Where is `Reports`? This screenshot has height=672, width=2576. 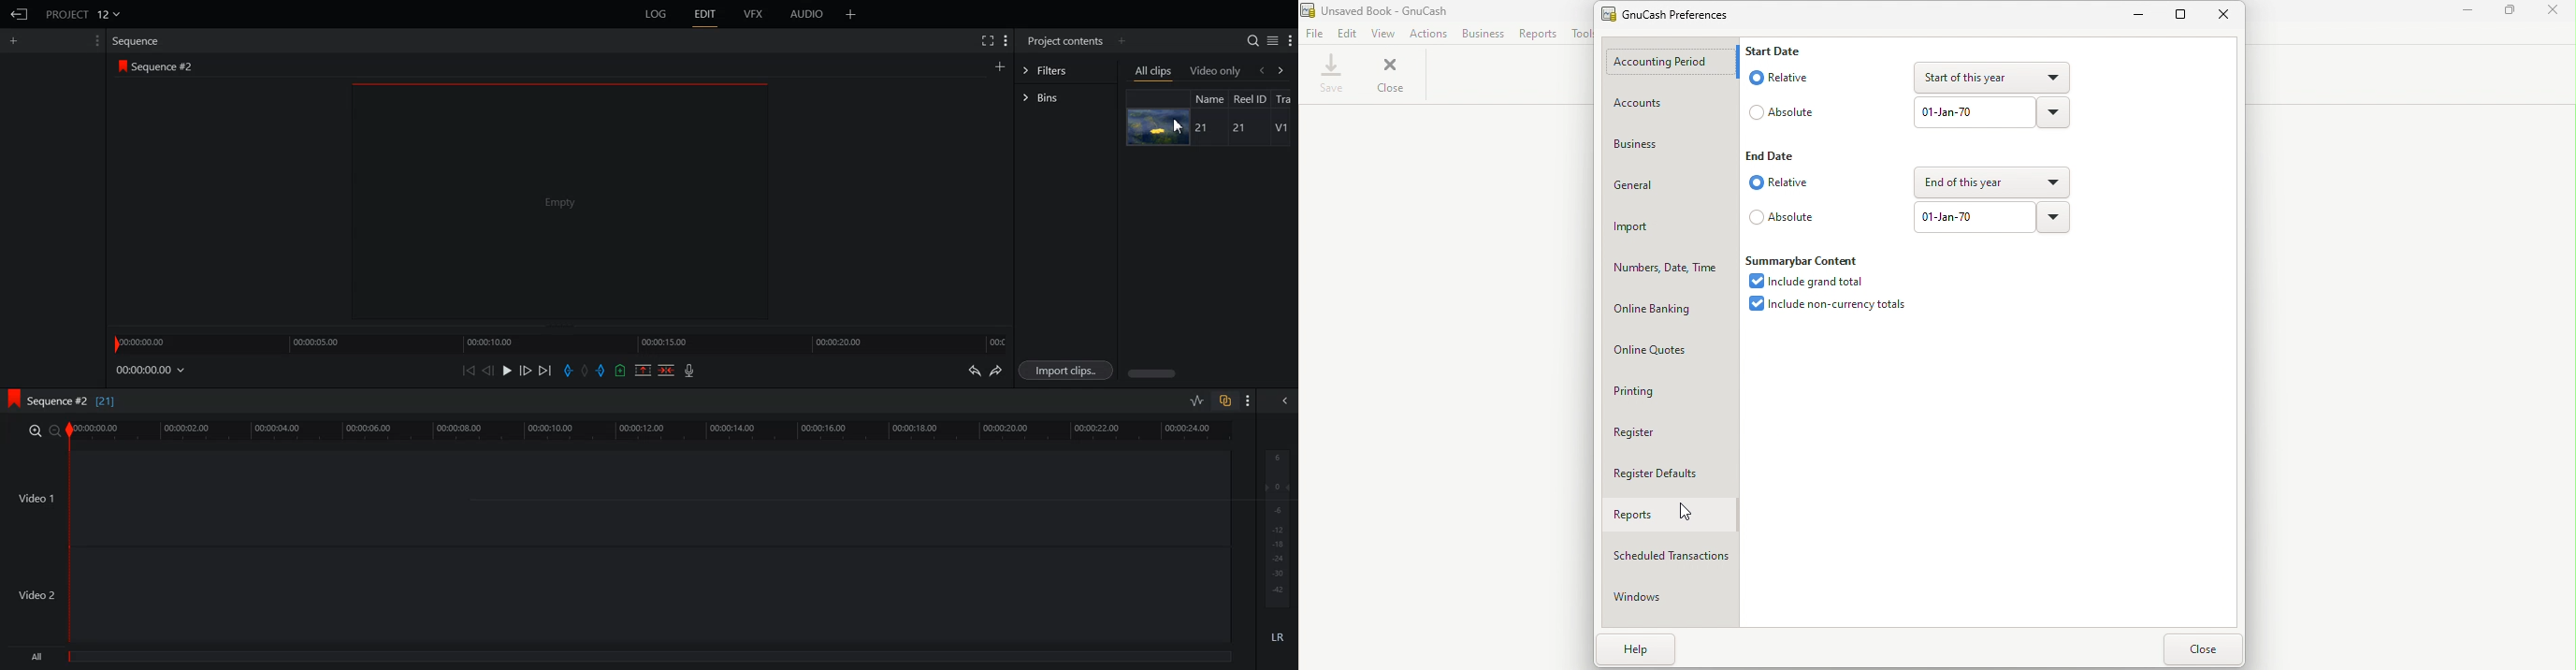
Reports is located at coordinates (1669, 514).